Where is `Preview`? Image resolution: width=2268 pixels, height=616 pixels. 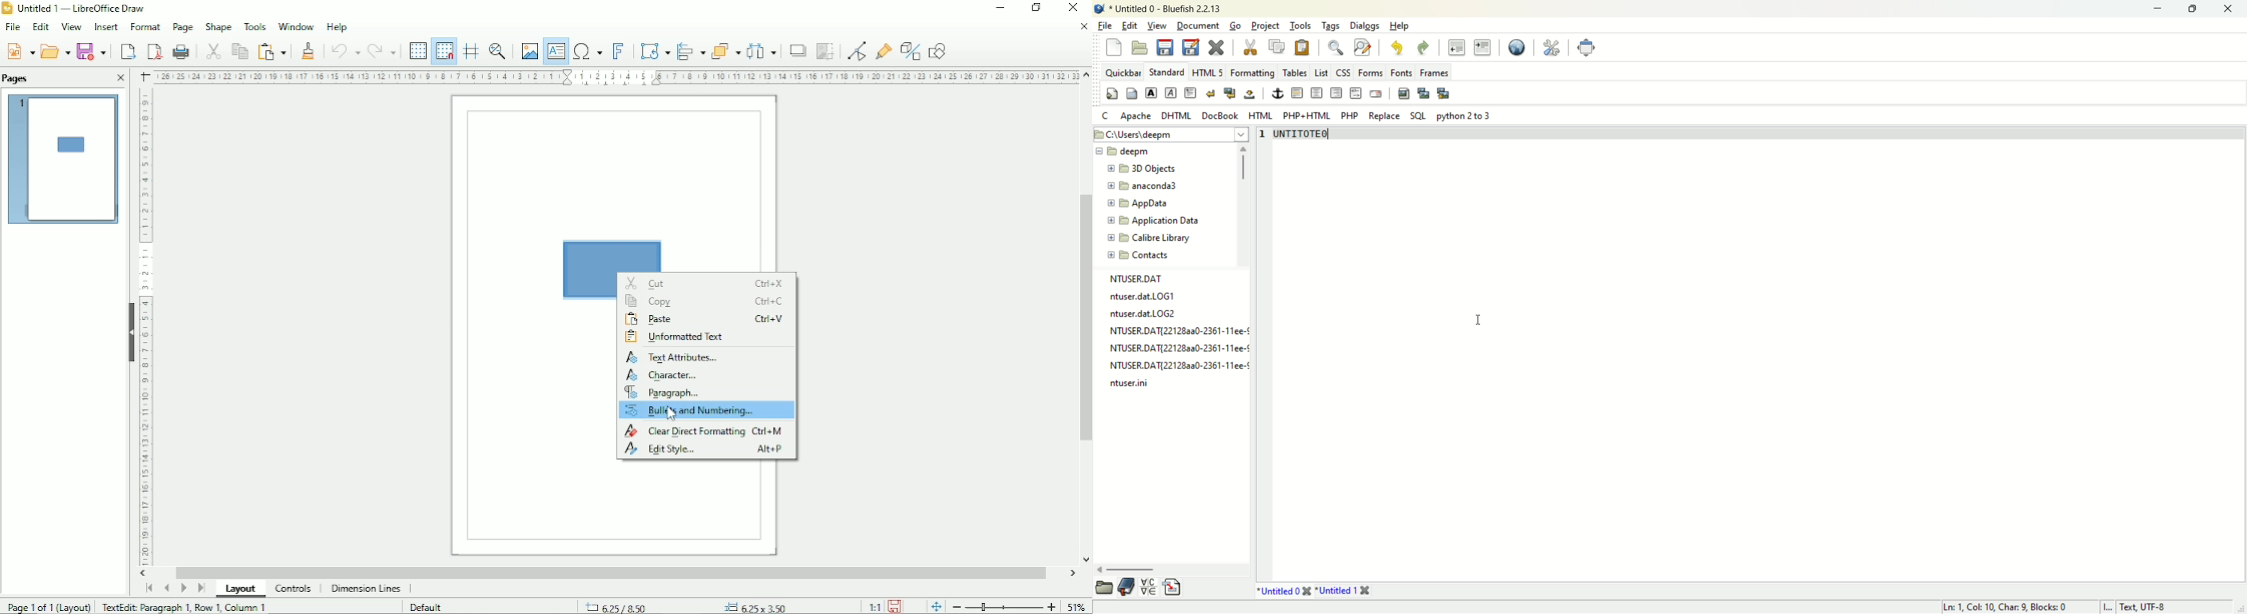
Preview is located at coordinates (63, 160).